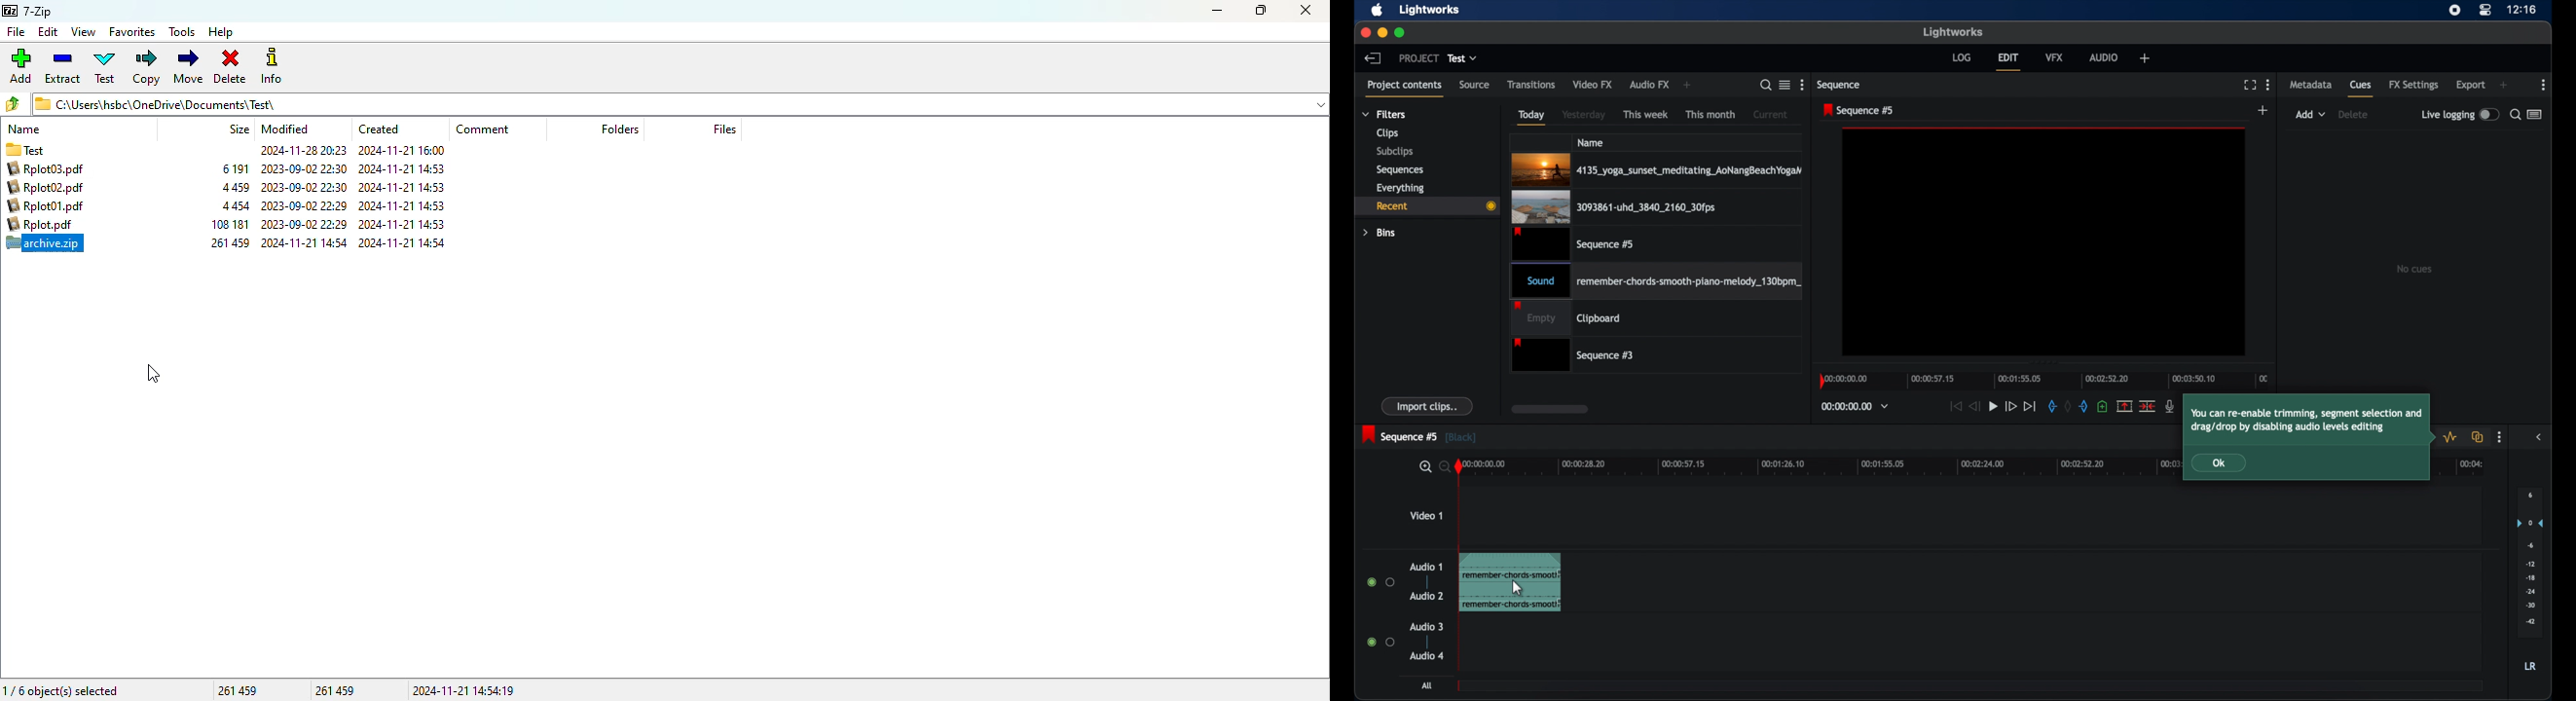 This screenshot has width=2576, height=728. What do you see at coordinates (1649, 85) in the screenshot?
I see `audio fx` at bounding box center [1649, 85].